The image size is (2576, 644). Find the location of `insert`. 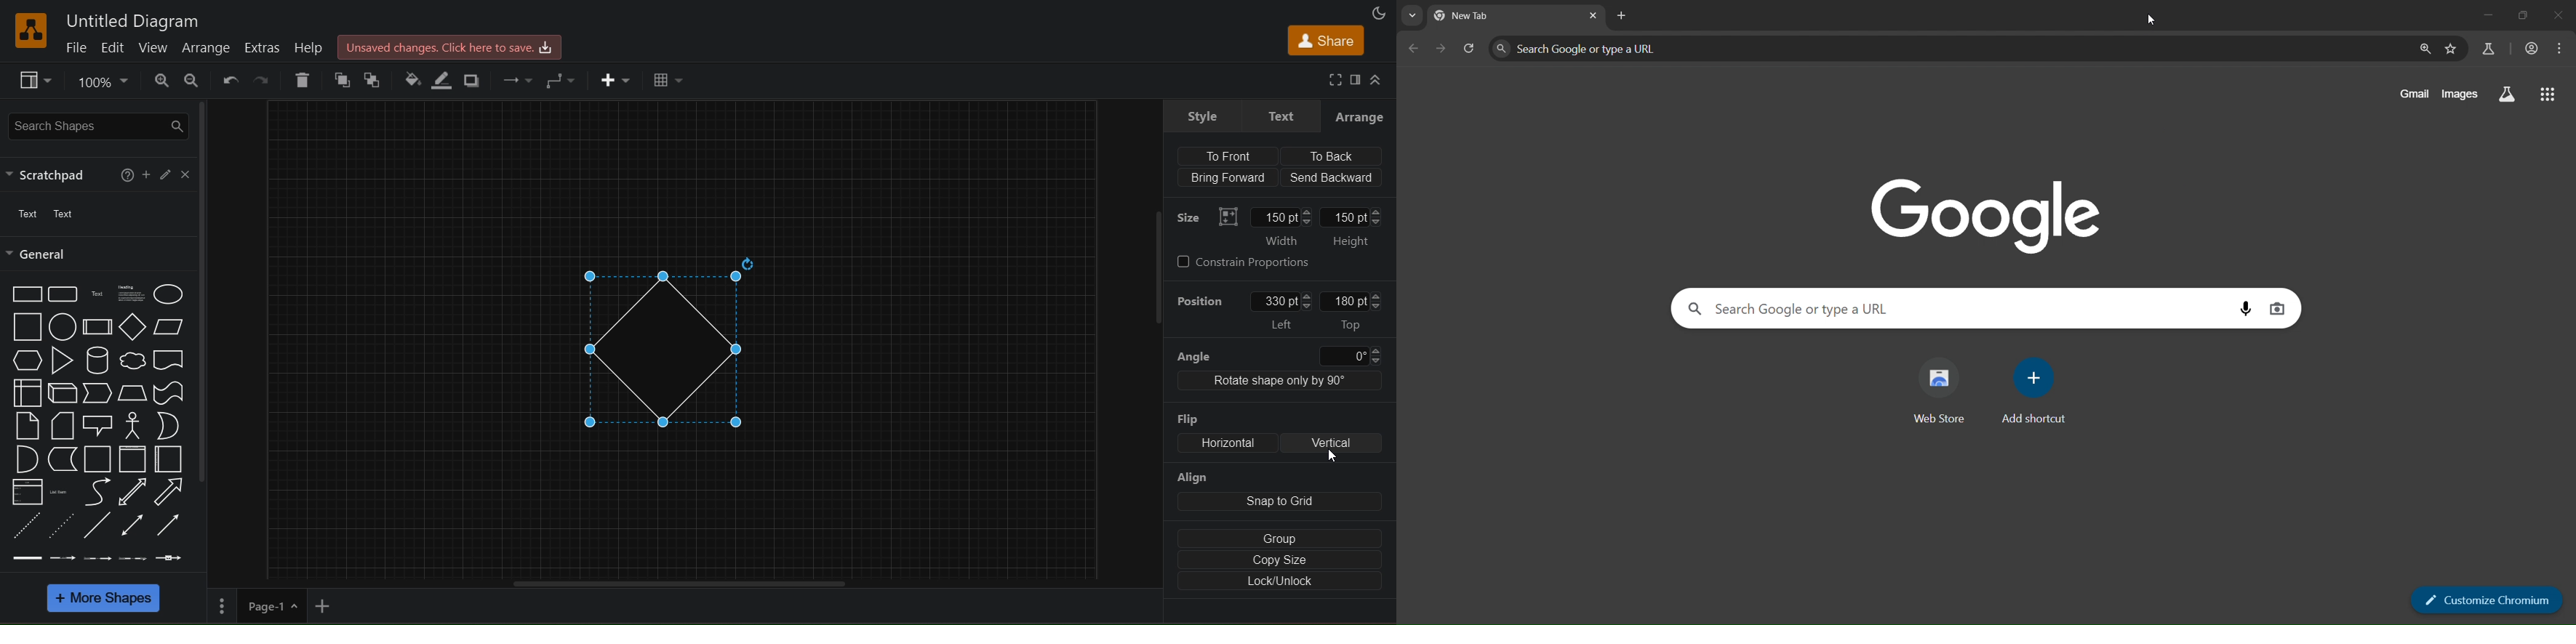

insert is located at coordinates (617, 81).